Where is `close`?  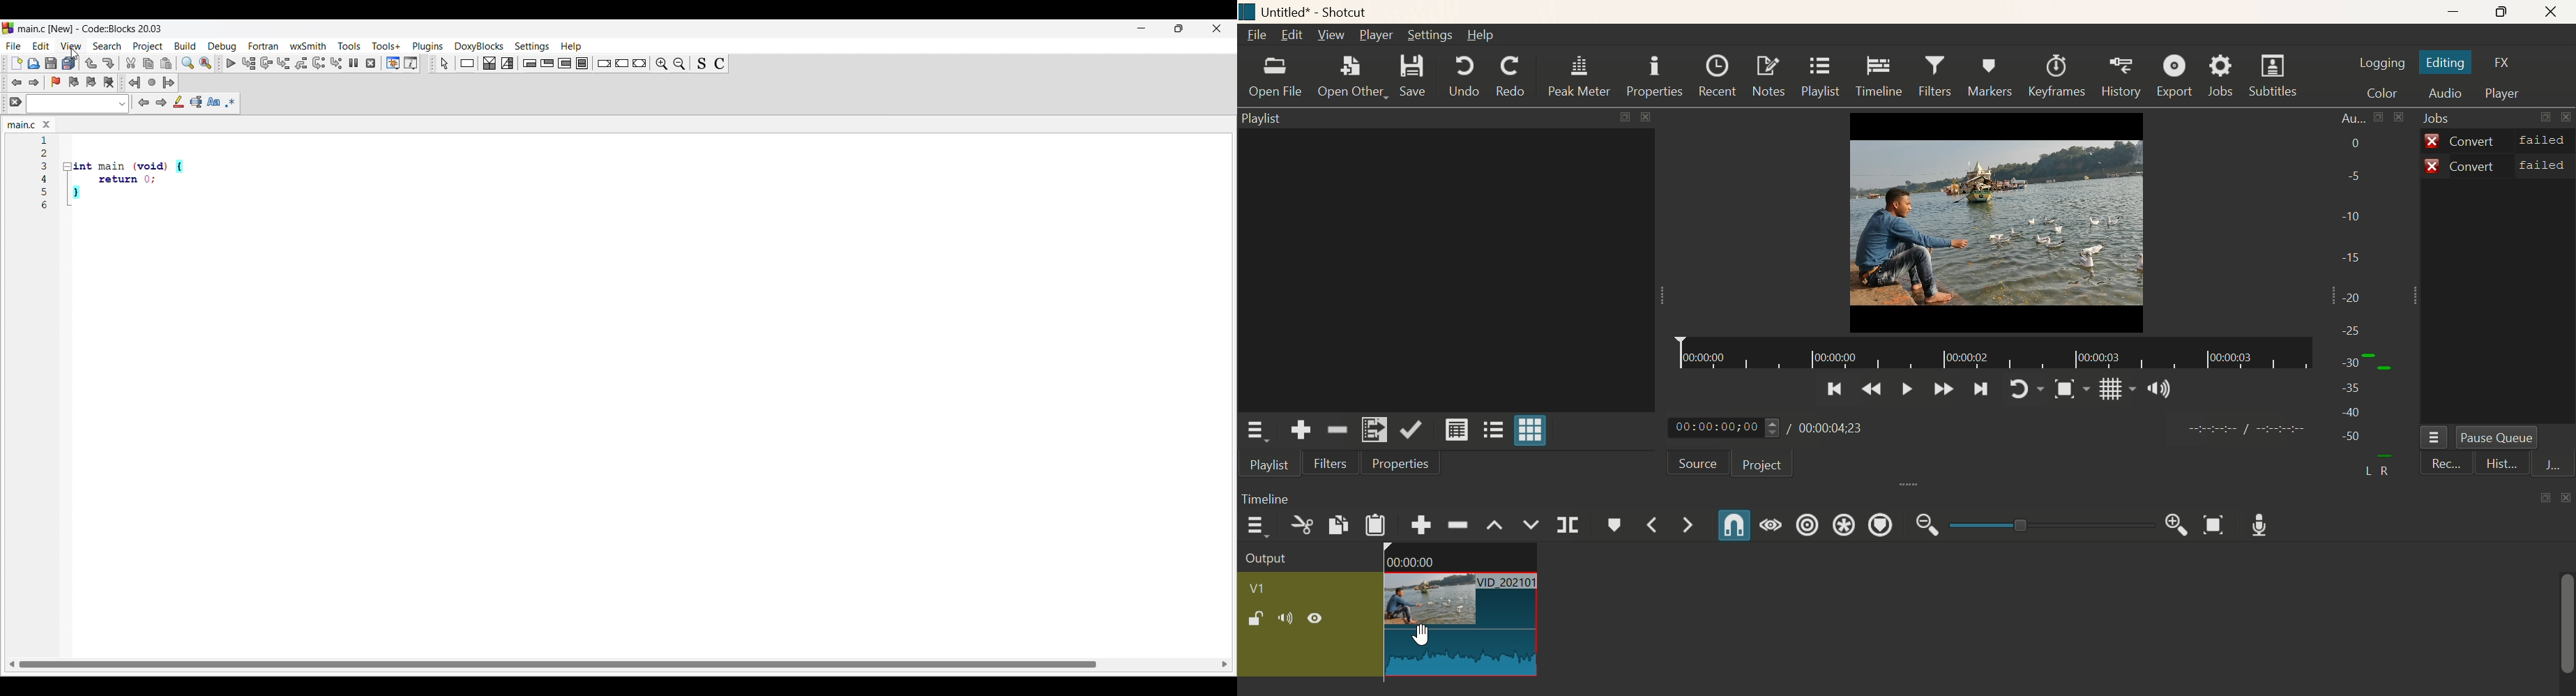
close is located at coordinates (1646, 118).